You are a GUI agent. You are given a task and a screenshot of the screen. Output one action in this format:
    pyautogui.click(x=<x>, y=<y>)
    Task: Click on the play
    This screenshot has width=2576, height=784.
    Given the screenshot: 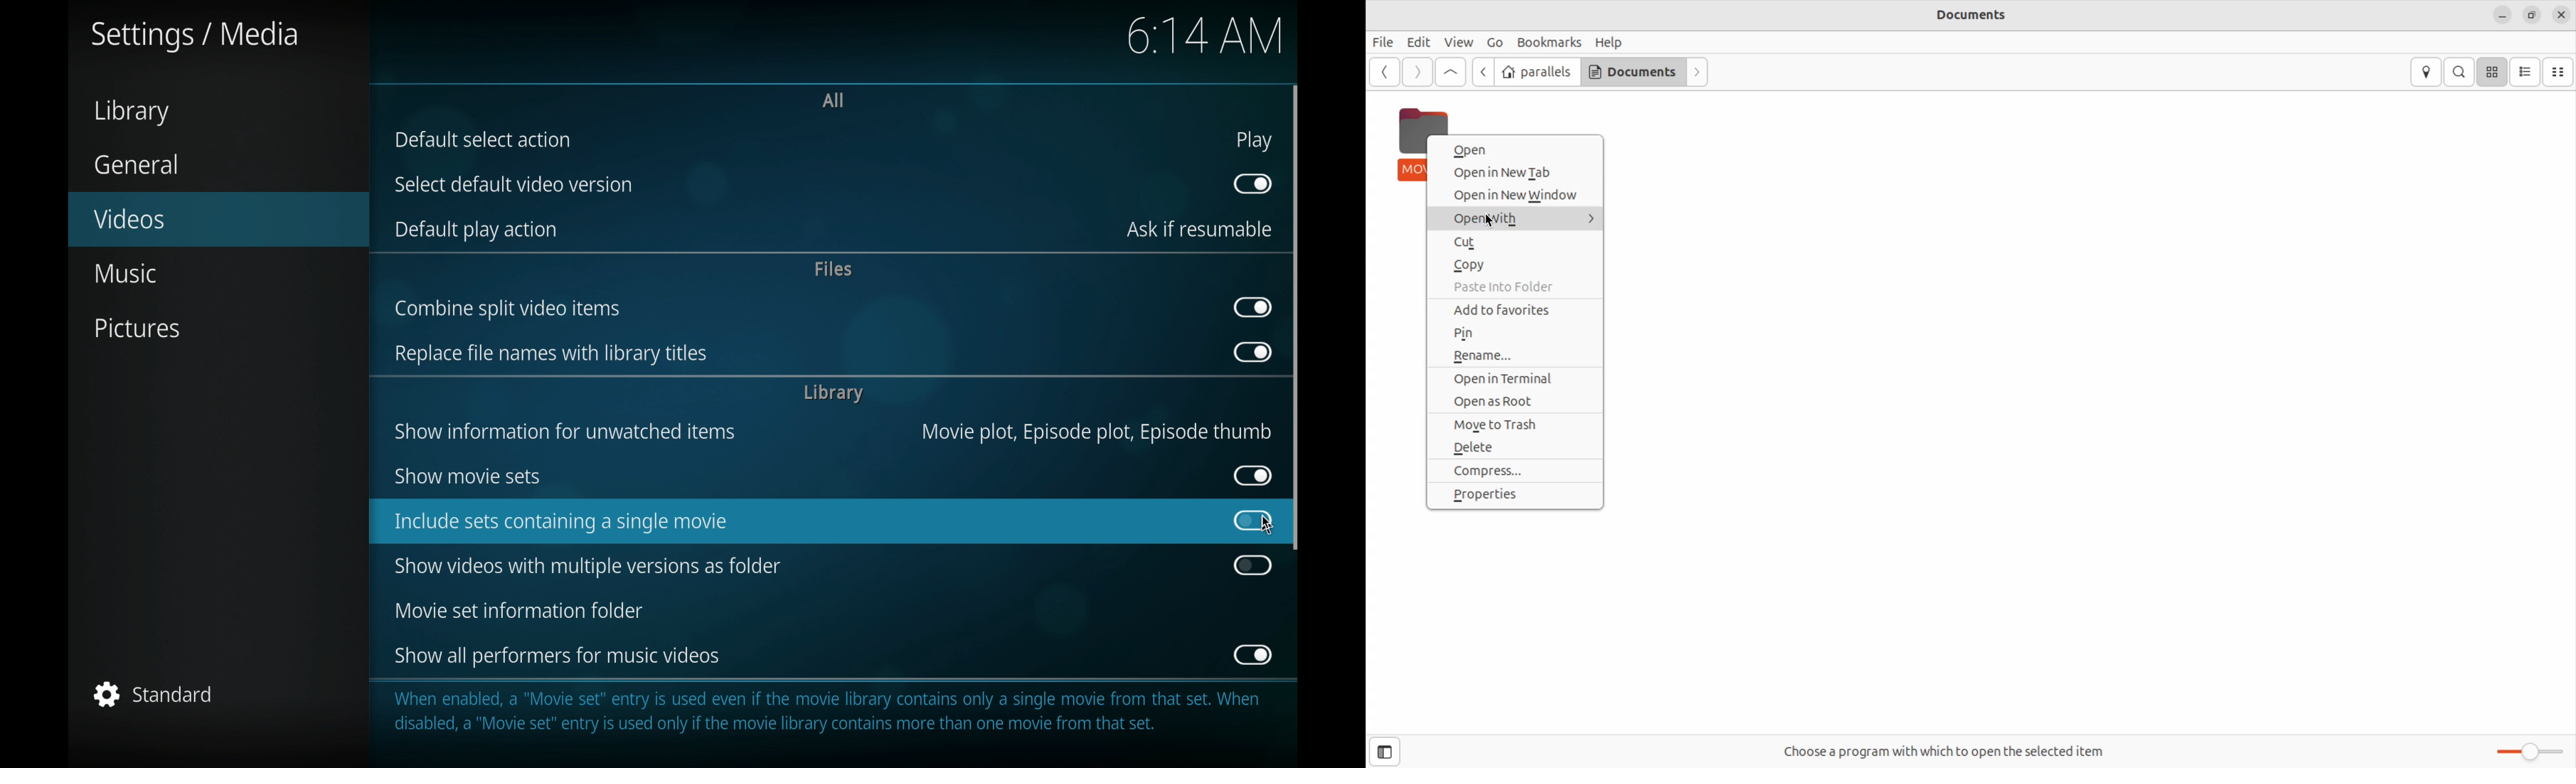 What is the action you would take?
    pyautogui.click(x=1254, y=141)
    